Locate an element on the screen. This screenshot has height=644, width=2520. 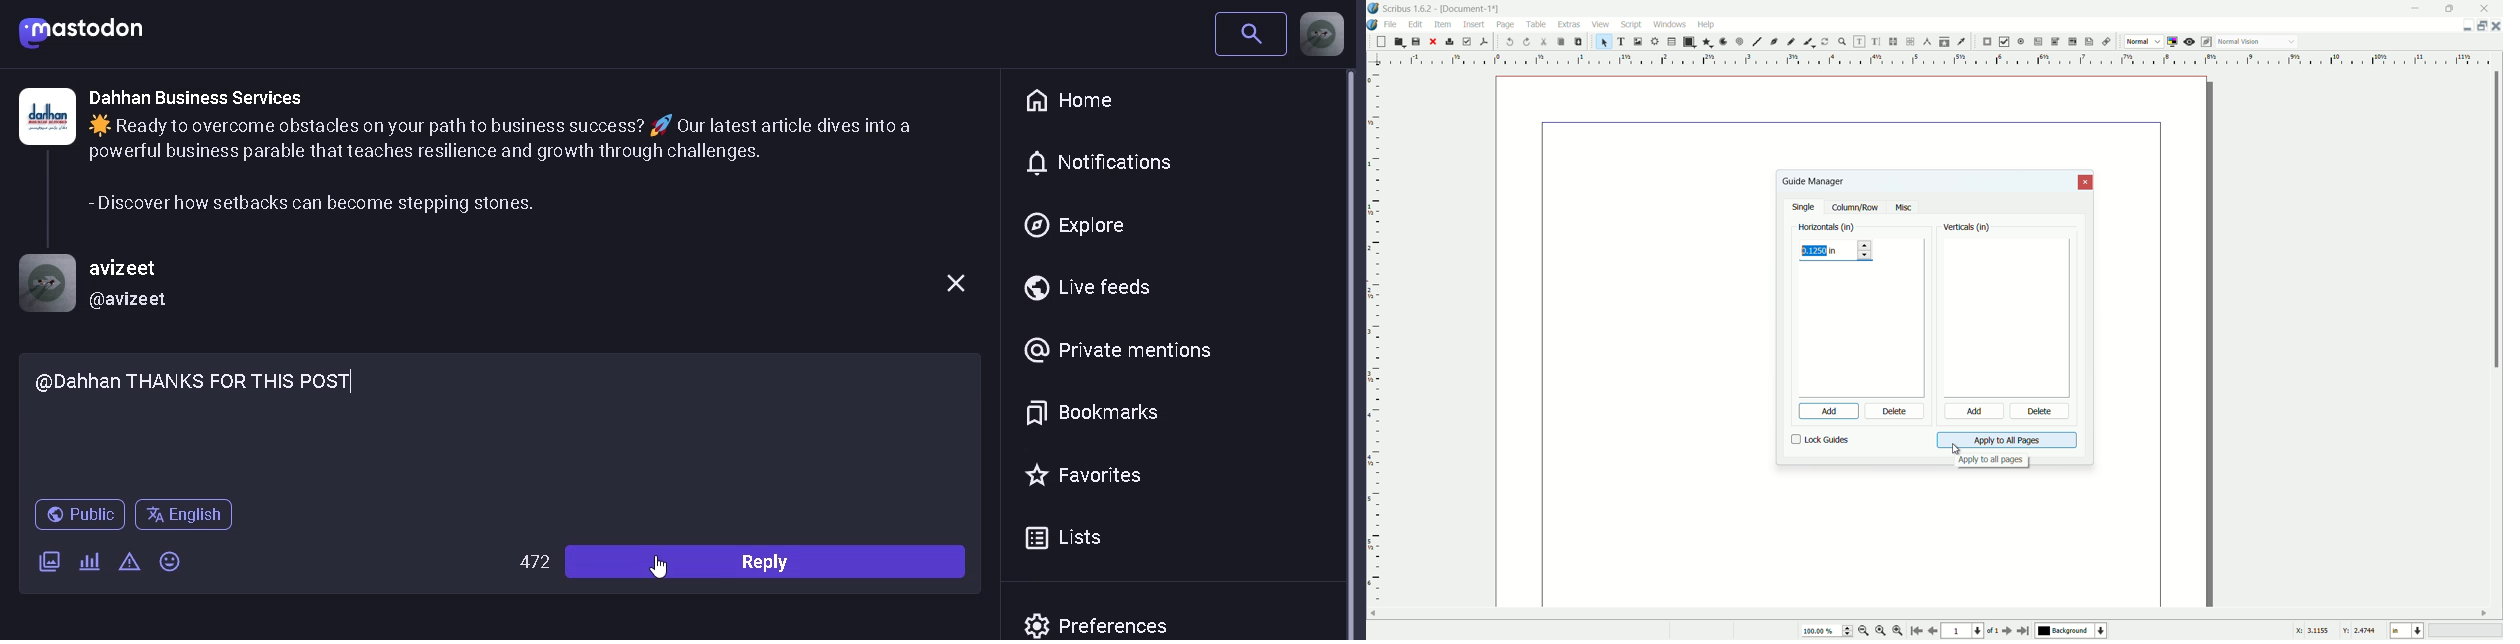
add a poll is located at coordinates (88, 564).